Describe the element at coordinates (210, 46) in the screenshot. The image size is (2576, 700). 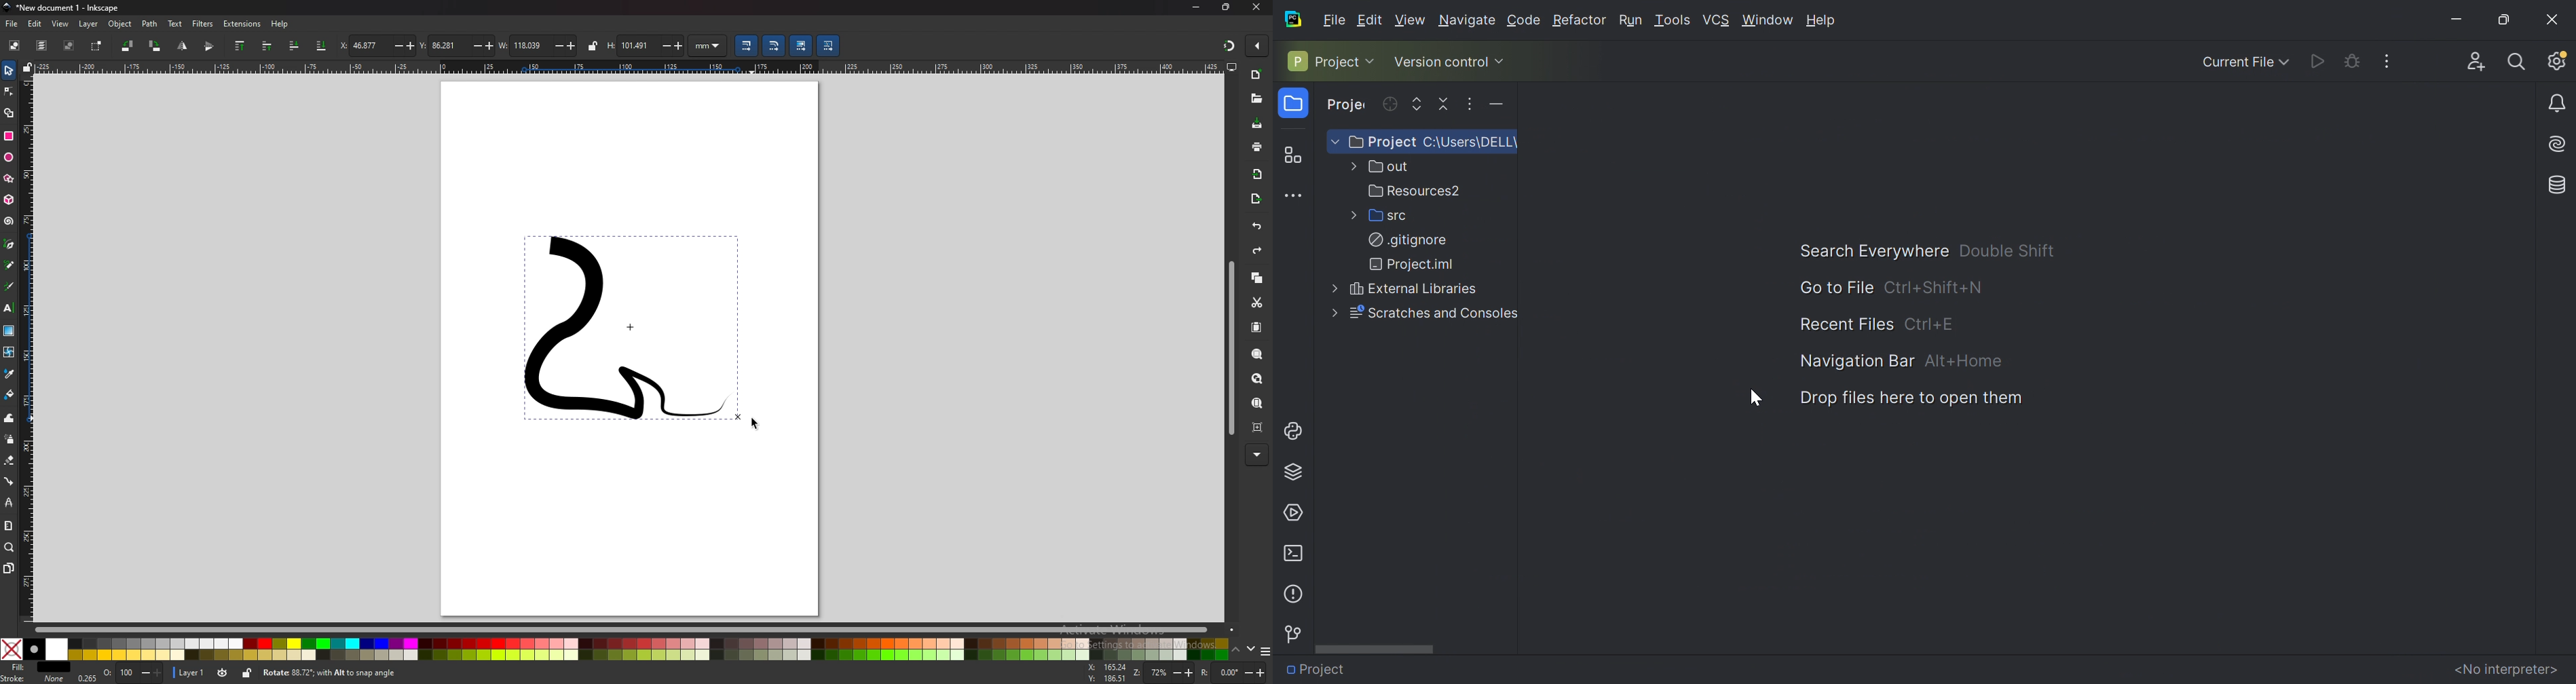
I see `flip horizontally` at that location.